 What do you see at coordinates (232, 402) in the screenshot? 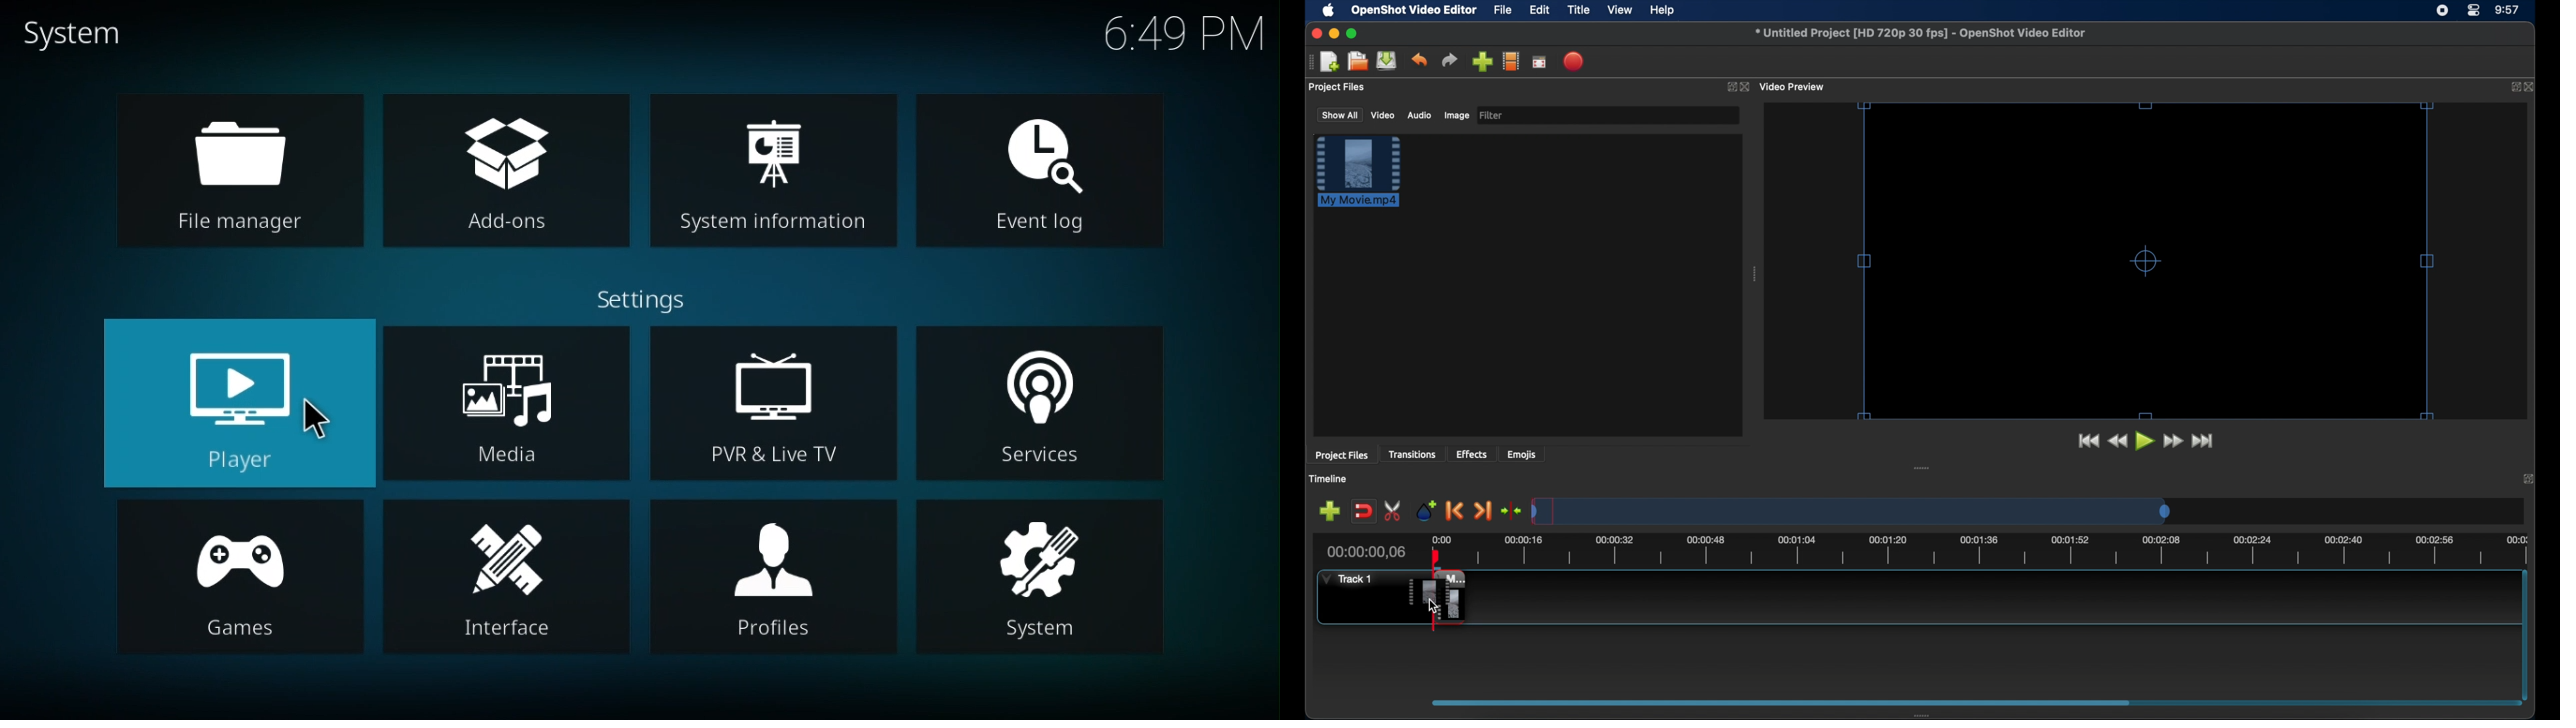
I see `Player` at bounding box center [232, 402].